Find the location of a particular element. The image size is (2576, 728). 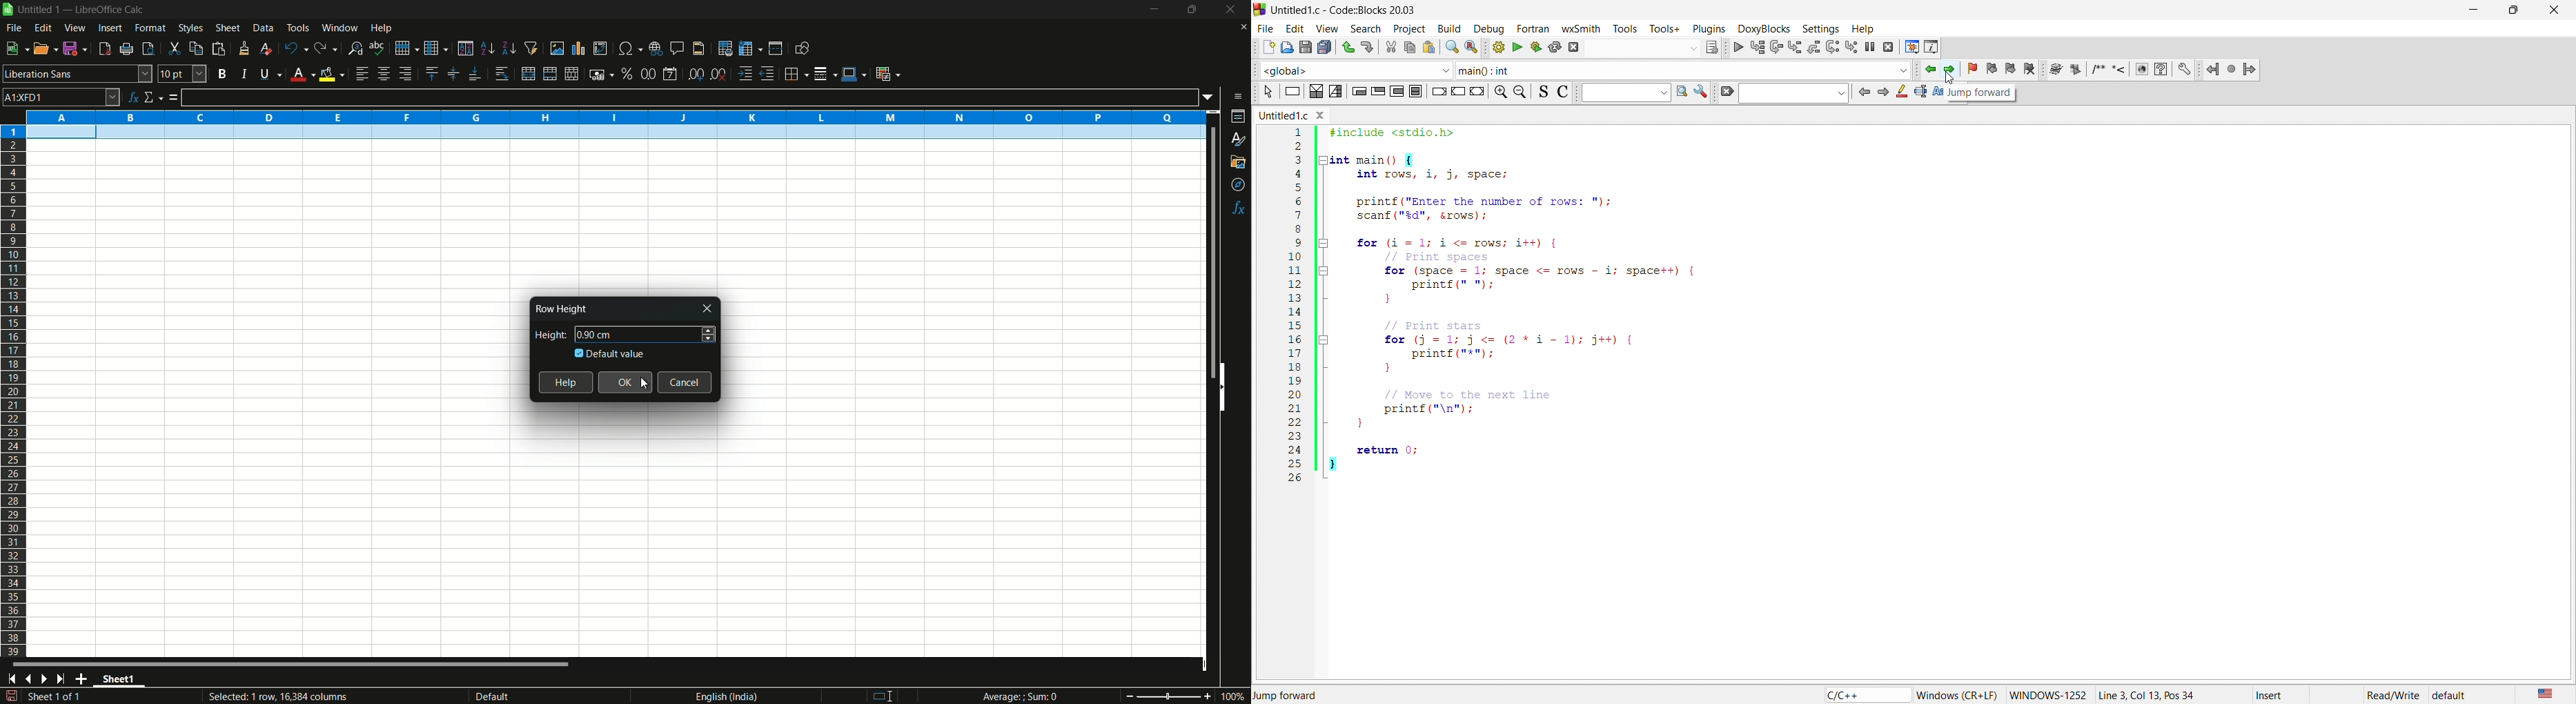

insert special characters is located at coordinates (630, 48).